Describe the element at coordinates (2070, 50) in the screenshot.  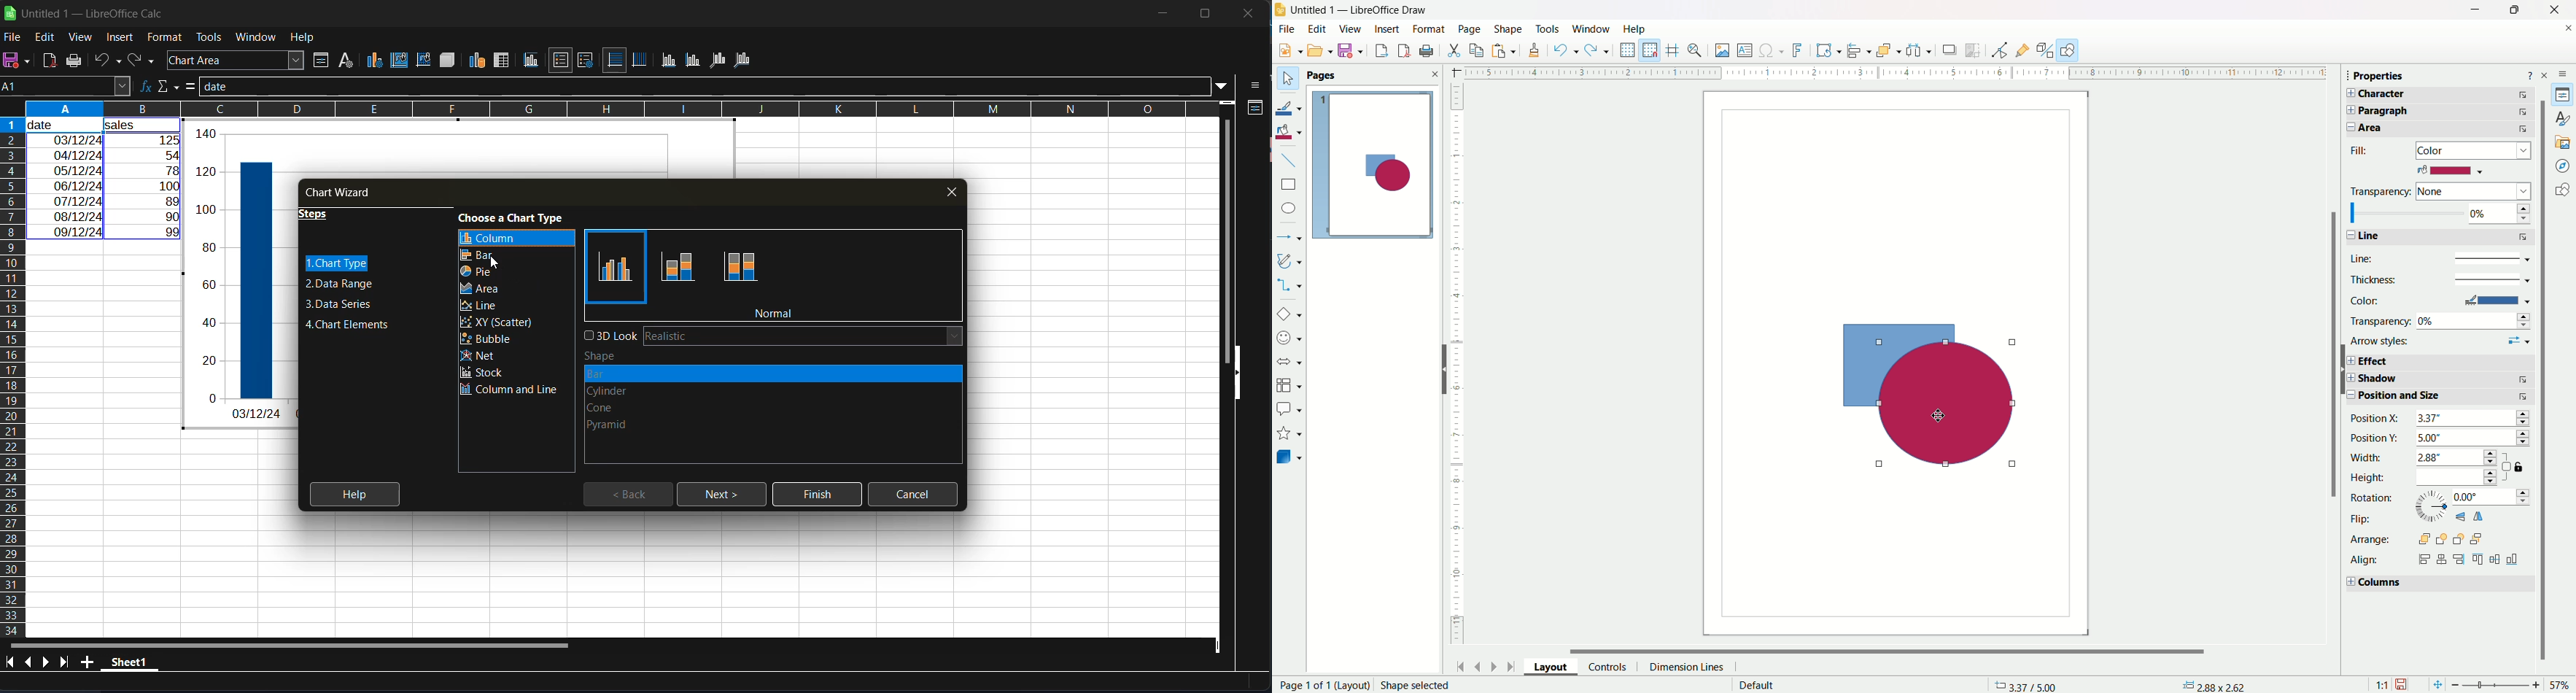
I see `draw function` at that location.